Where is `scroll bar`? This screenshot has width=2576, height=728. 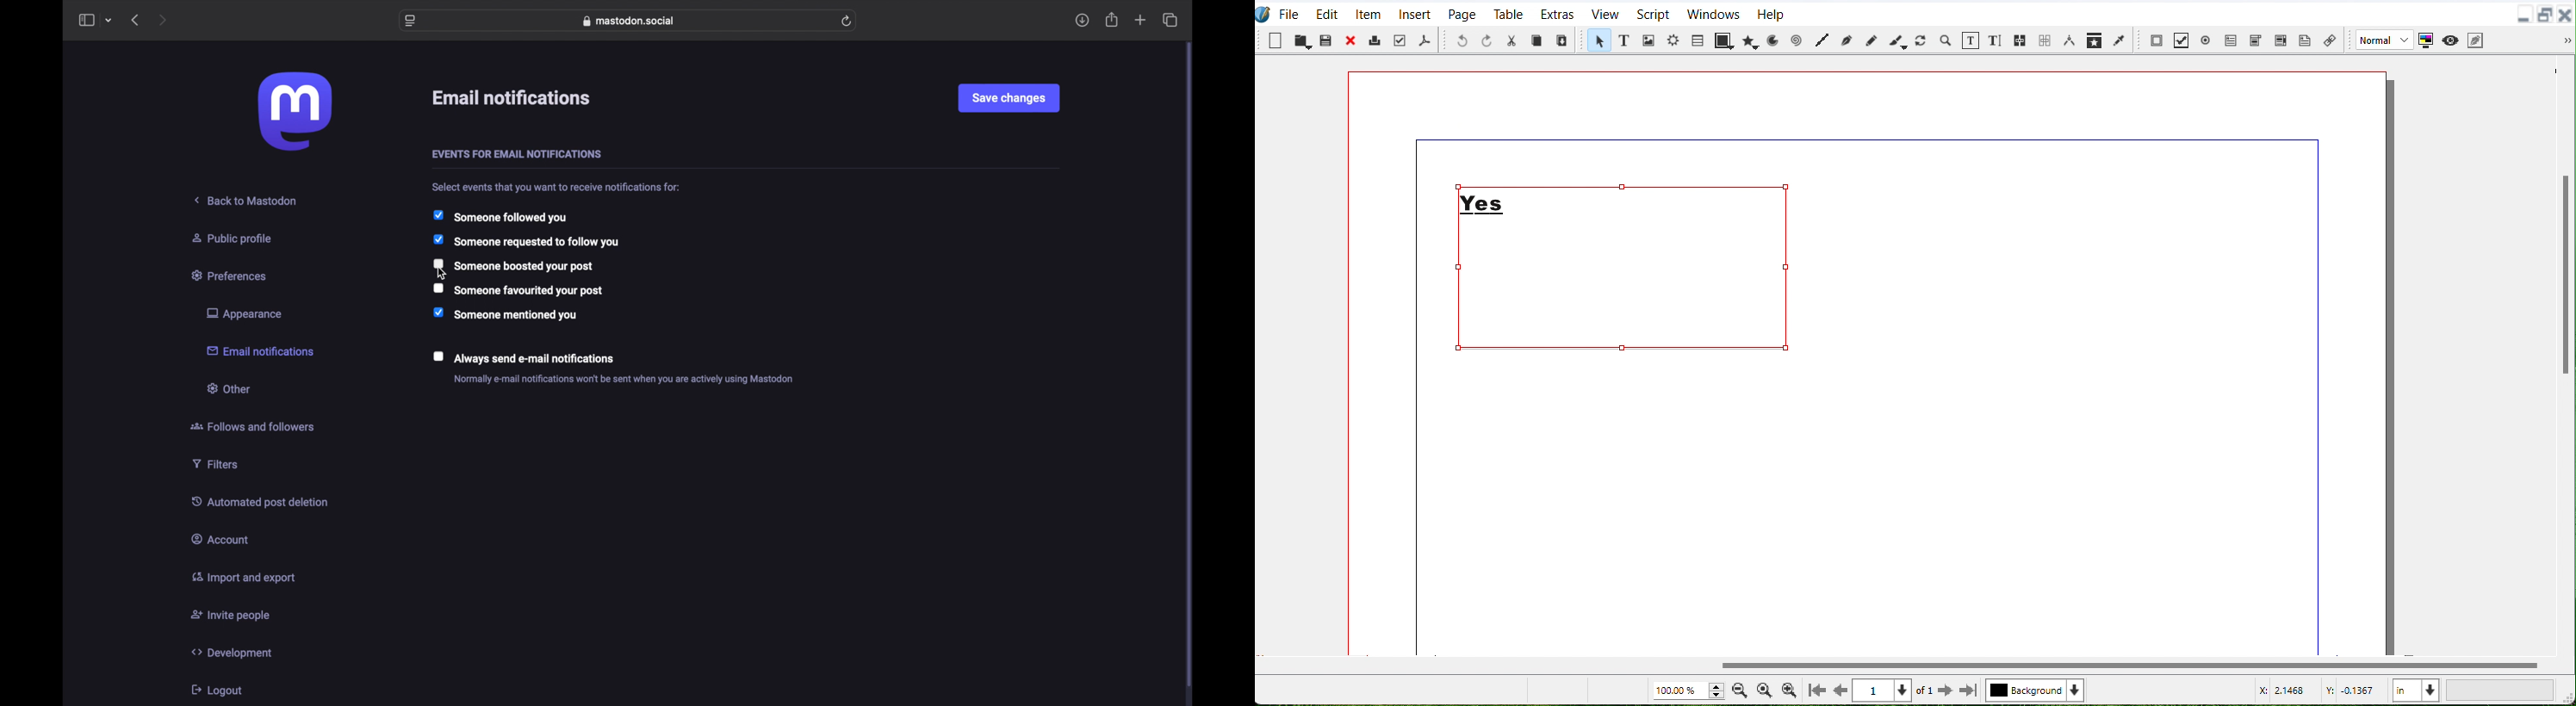 scroll bar is located at coordinates (1190, 366).